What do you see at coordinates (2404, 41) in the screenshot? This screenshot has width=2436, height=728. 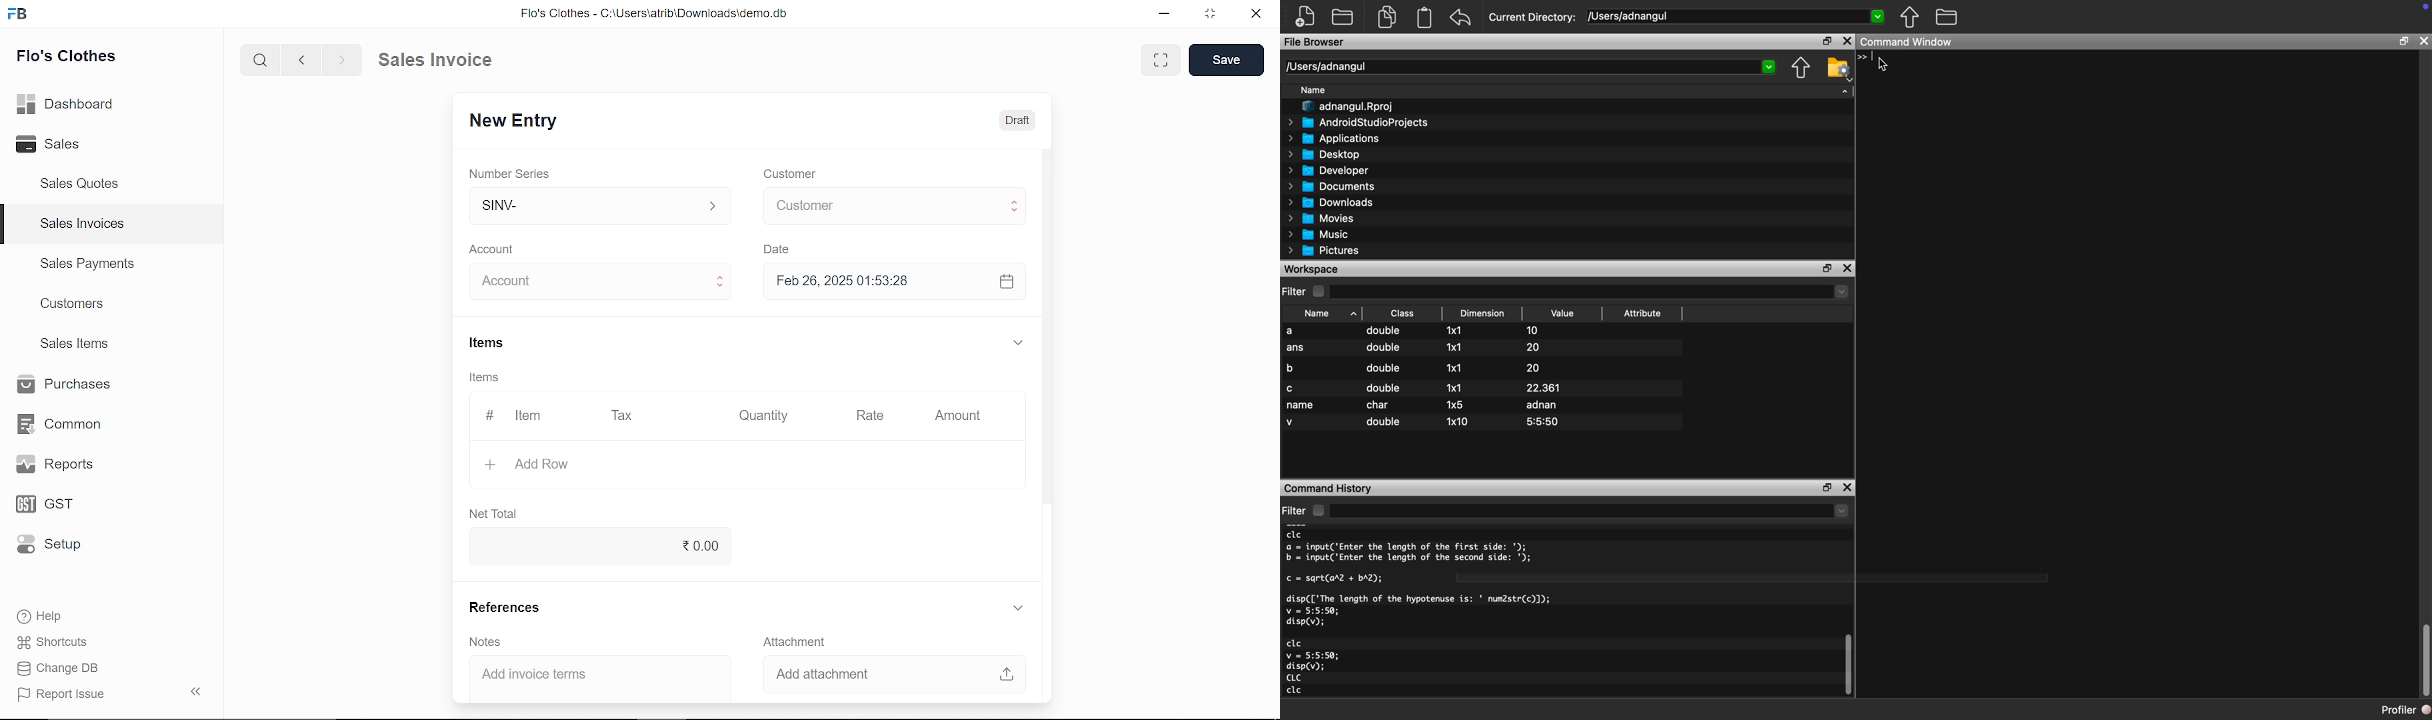 I see `Restore` at bounding box center [2404, 41].